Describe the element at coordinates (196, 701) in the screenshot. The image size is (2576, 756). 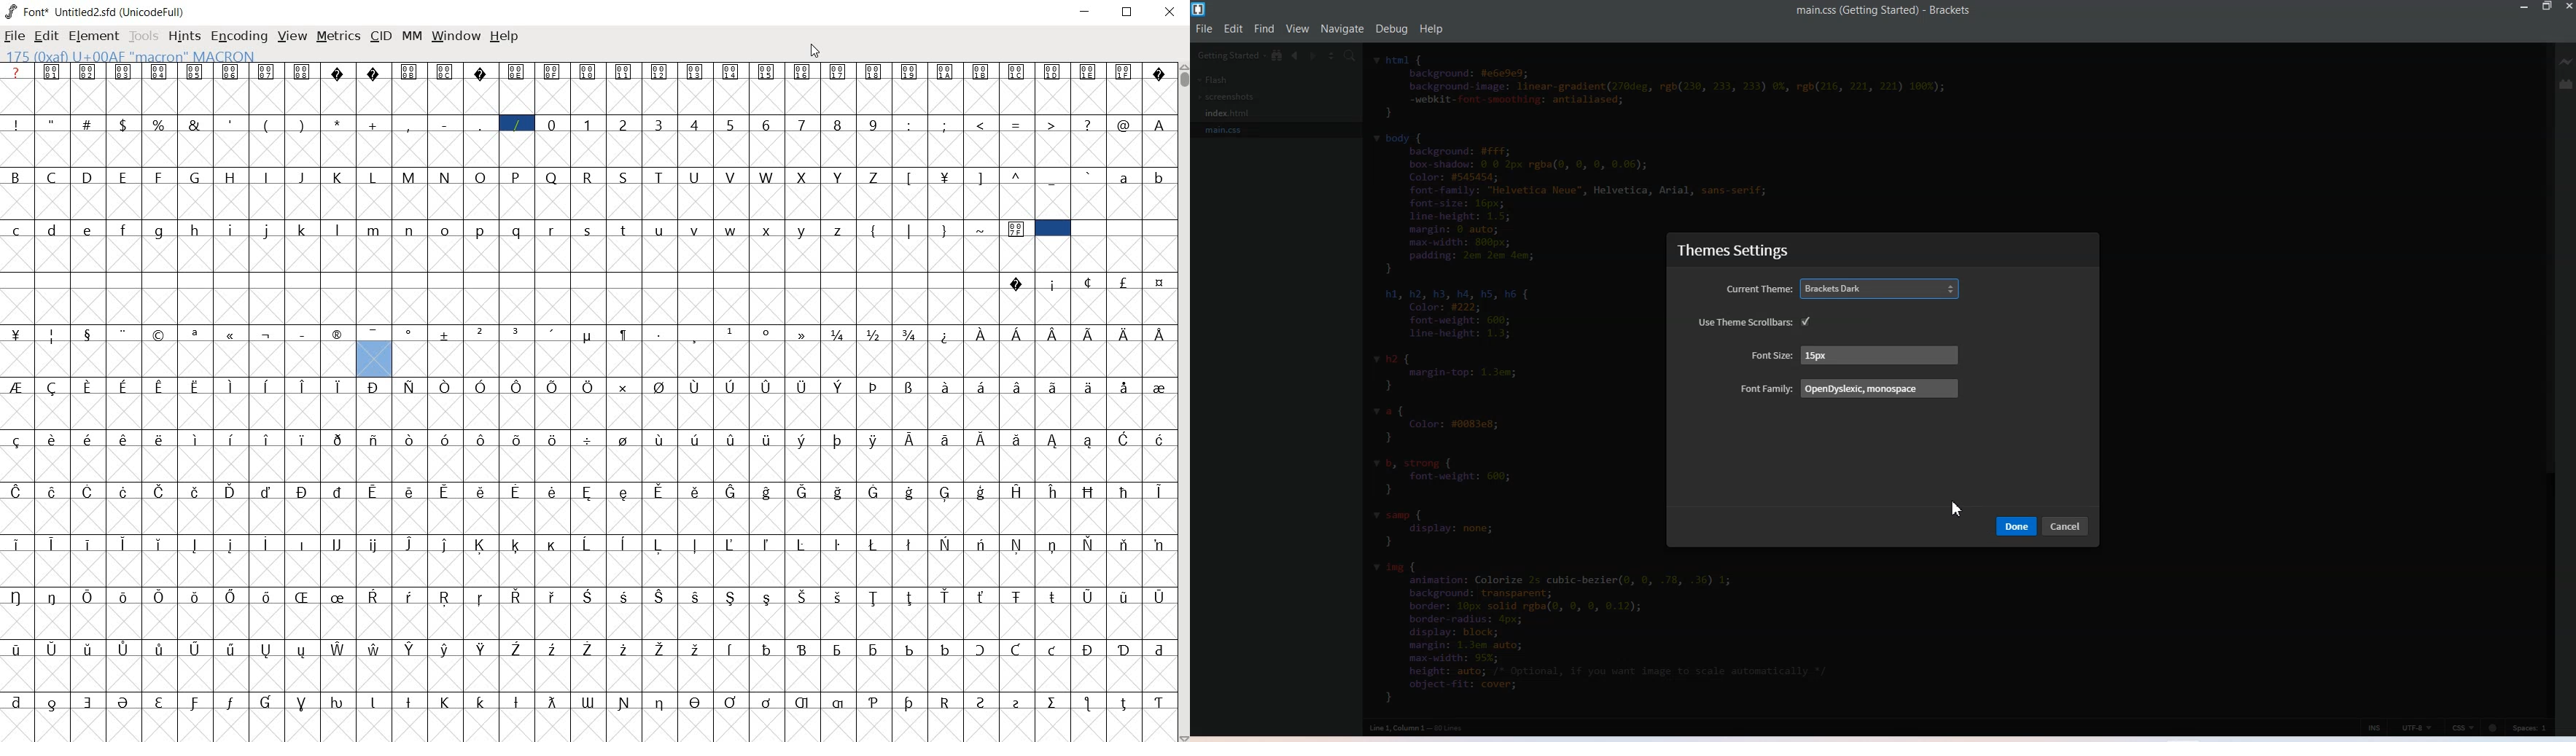
I see `Symbol` at that location.